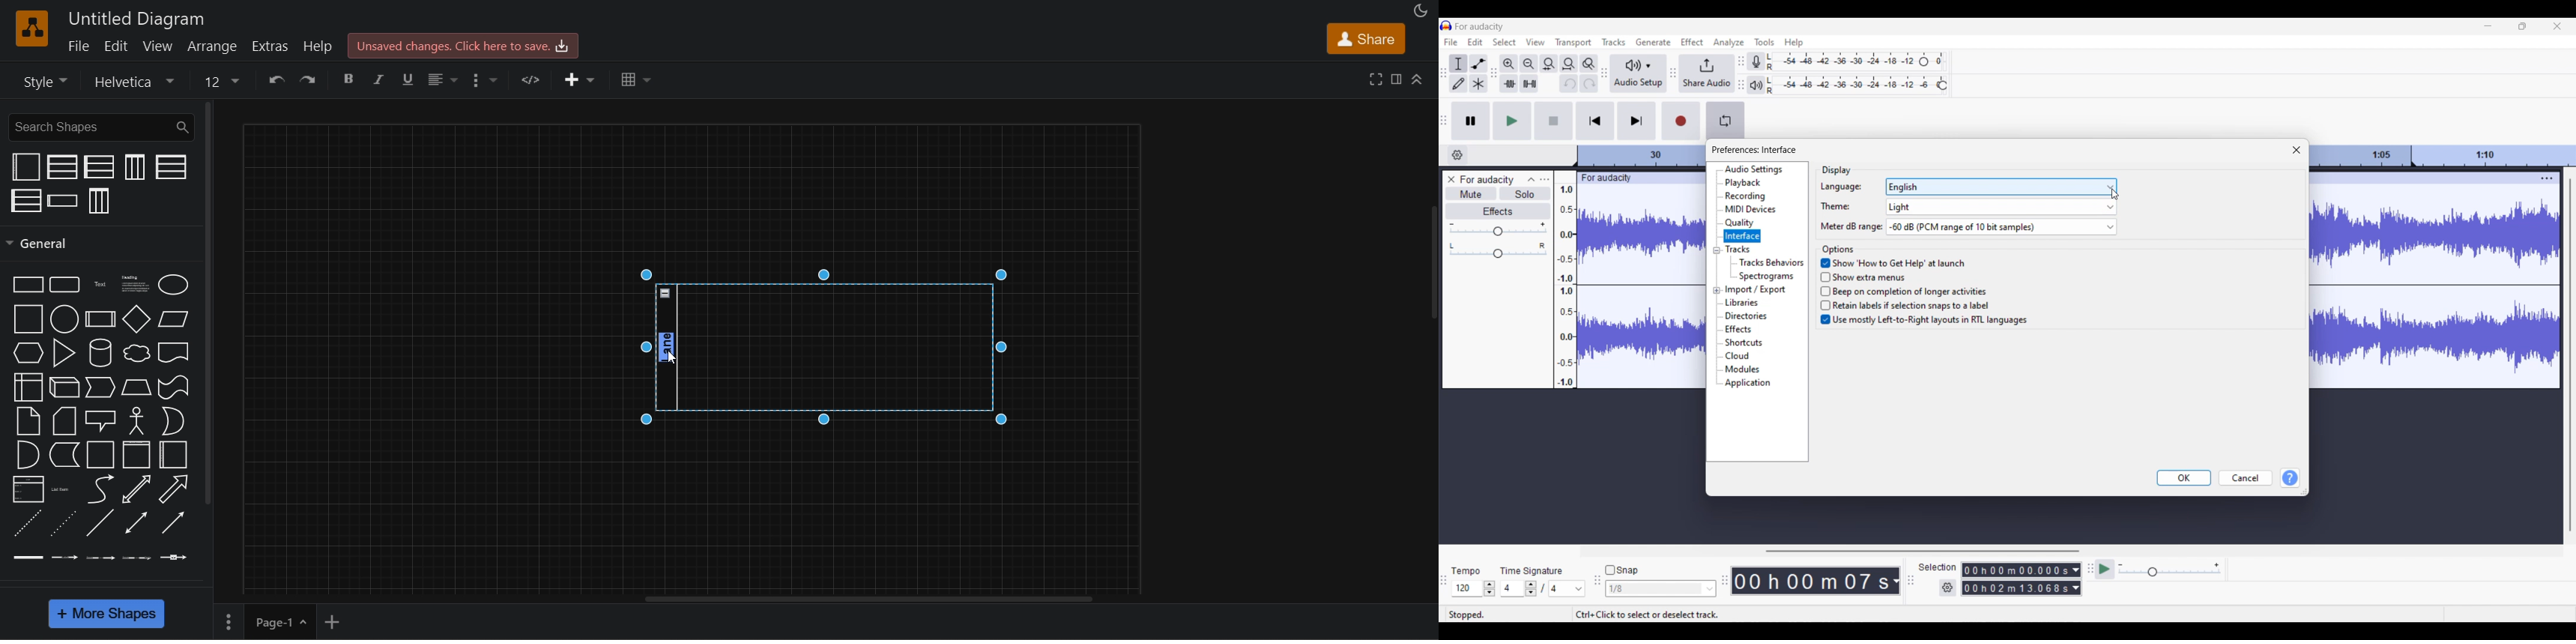 The width and height of the screenshot is (2576, 644). Describe the element at coordinates (1418, 79) in the screenshot. I see `collapase/expand` at that location.